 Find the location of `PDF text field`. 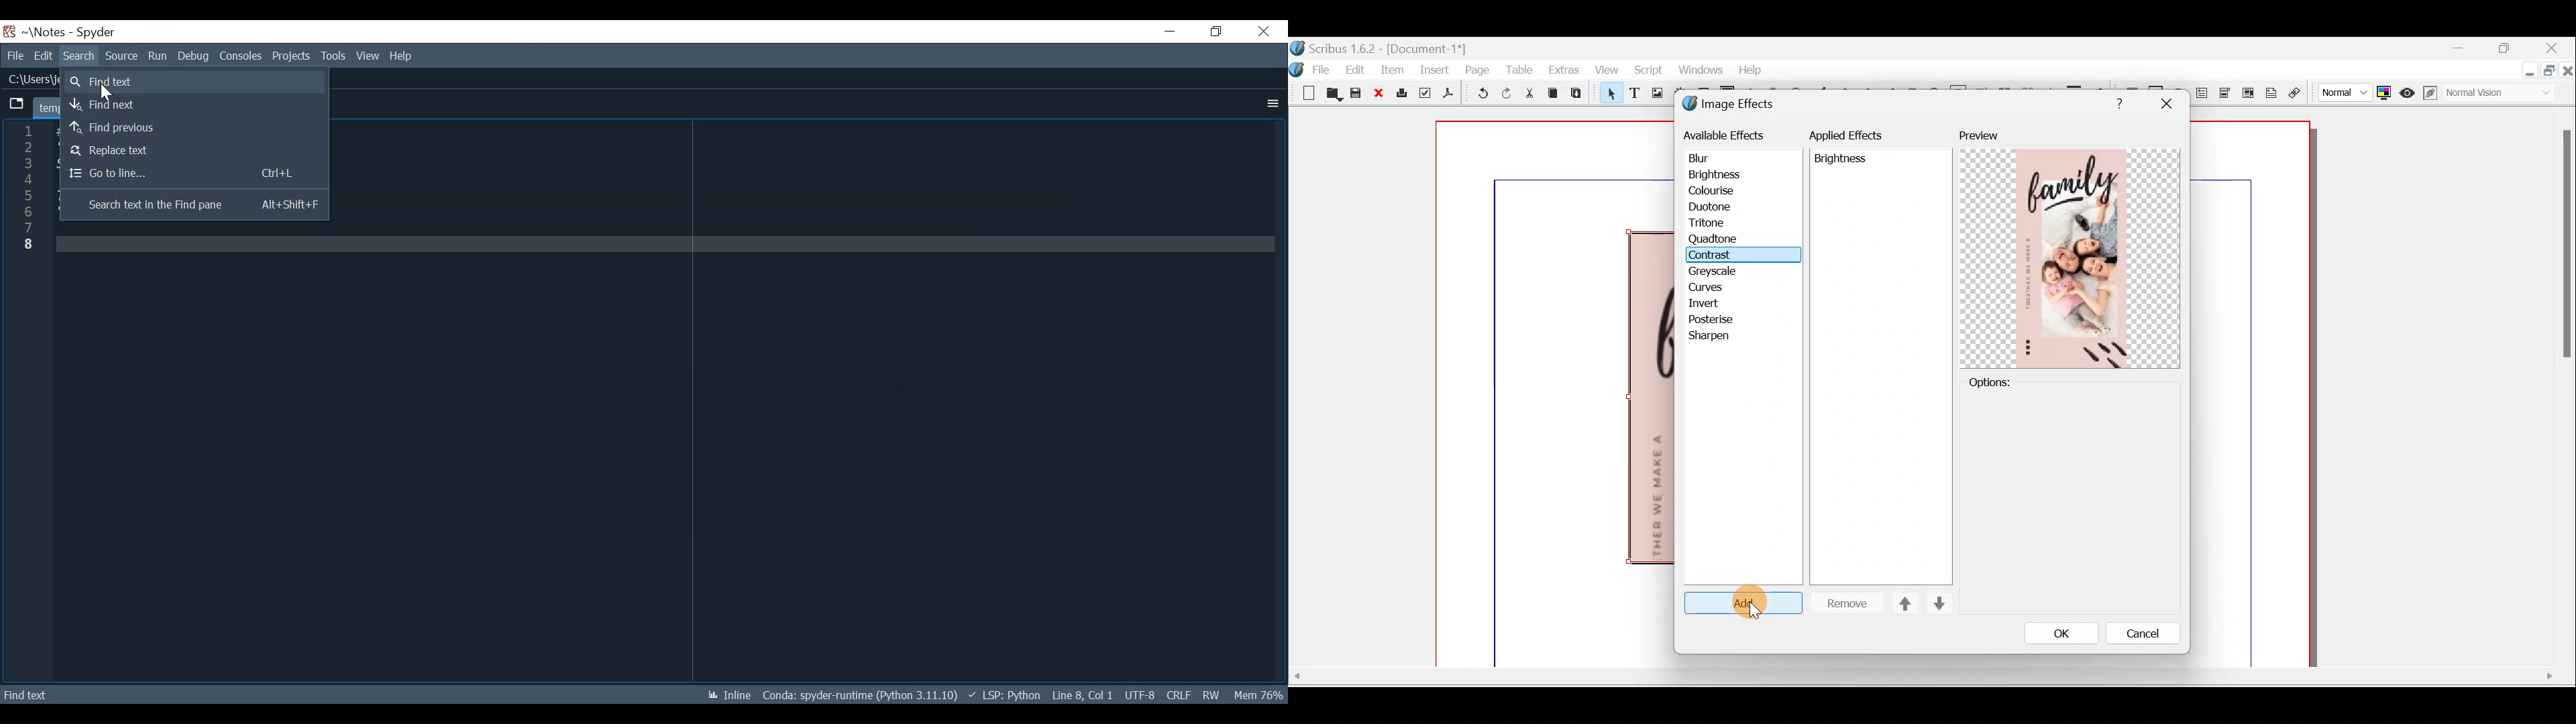

PDF text field is located at coordinates (2202, 93).